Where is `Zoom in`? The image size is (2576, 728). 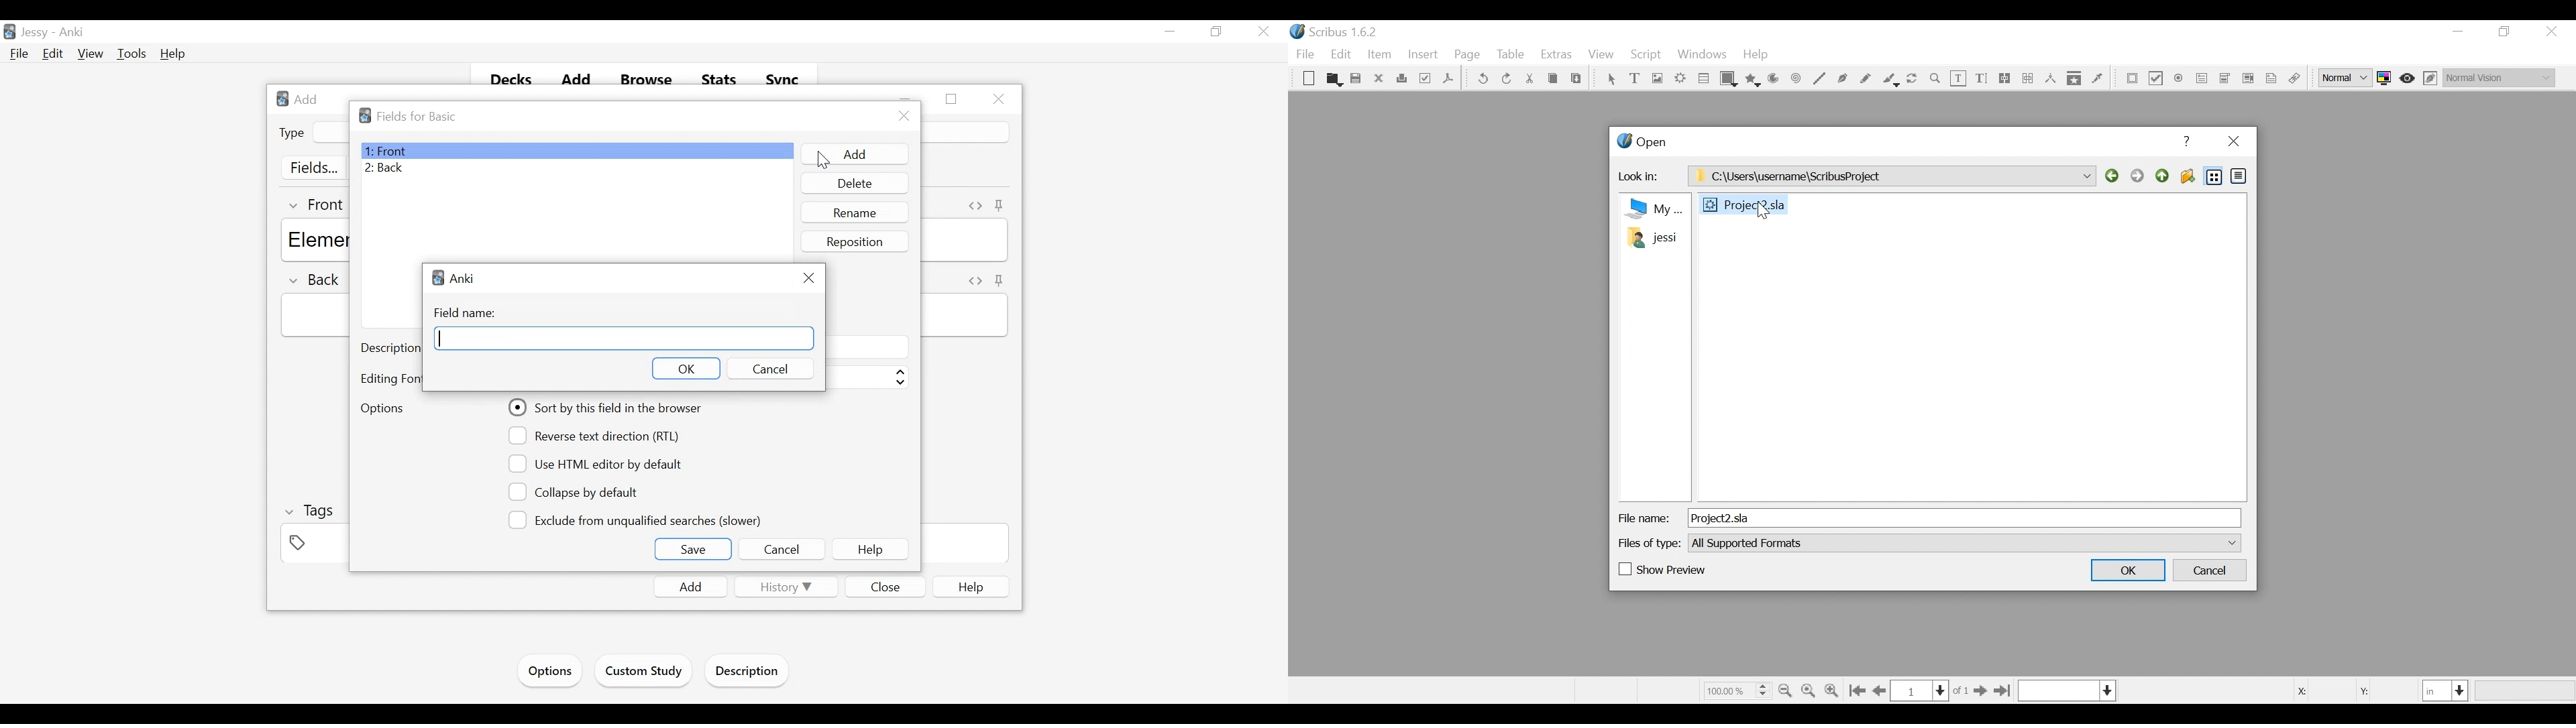 Zoom in is located at coordinates (1834, 689).